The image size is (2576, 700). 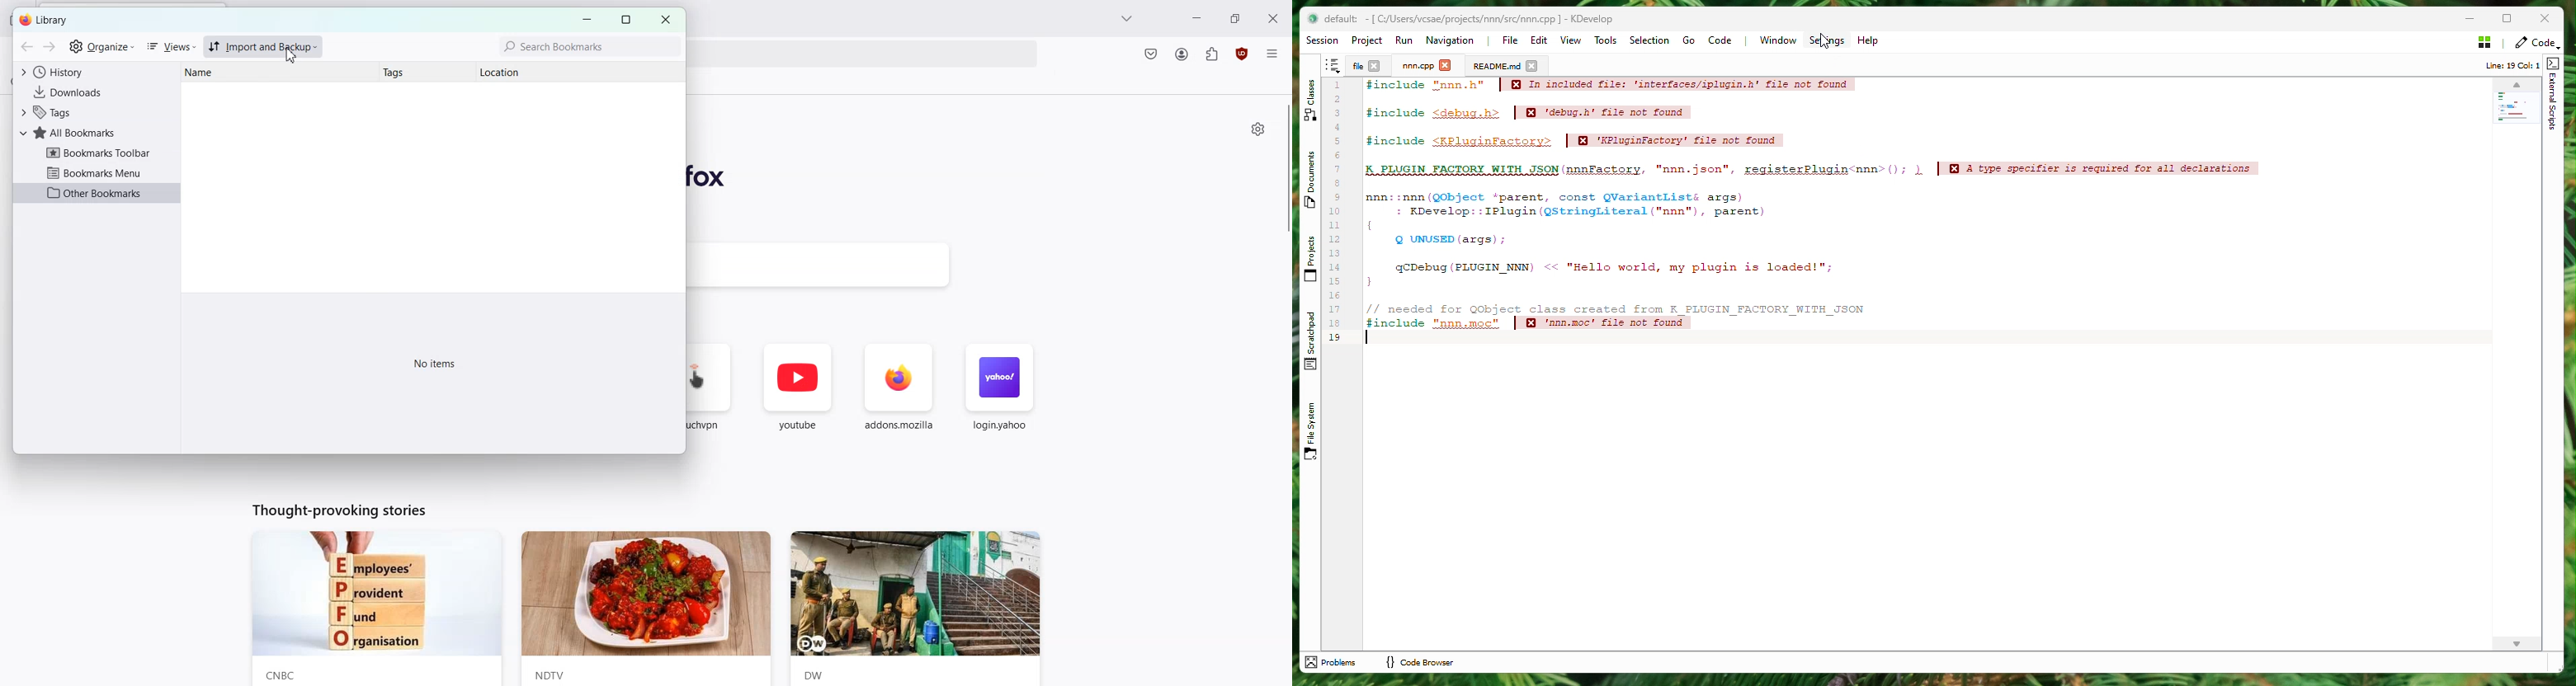 What do you see at coordinates (1356, 65) in the screenshot?
I see `File` at bounding box center [1356, 65].